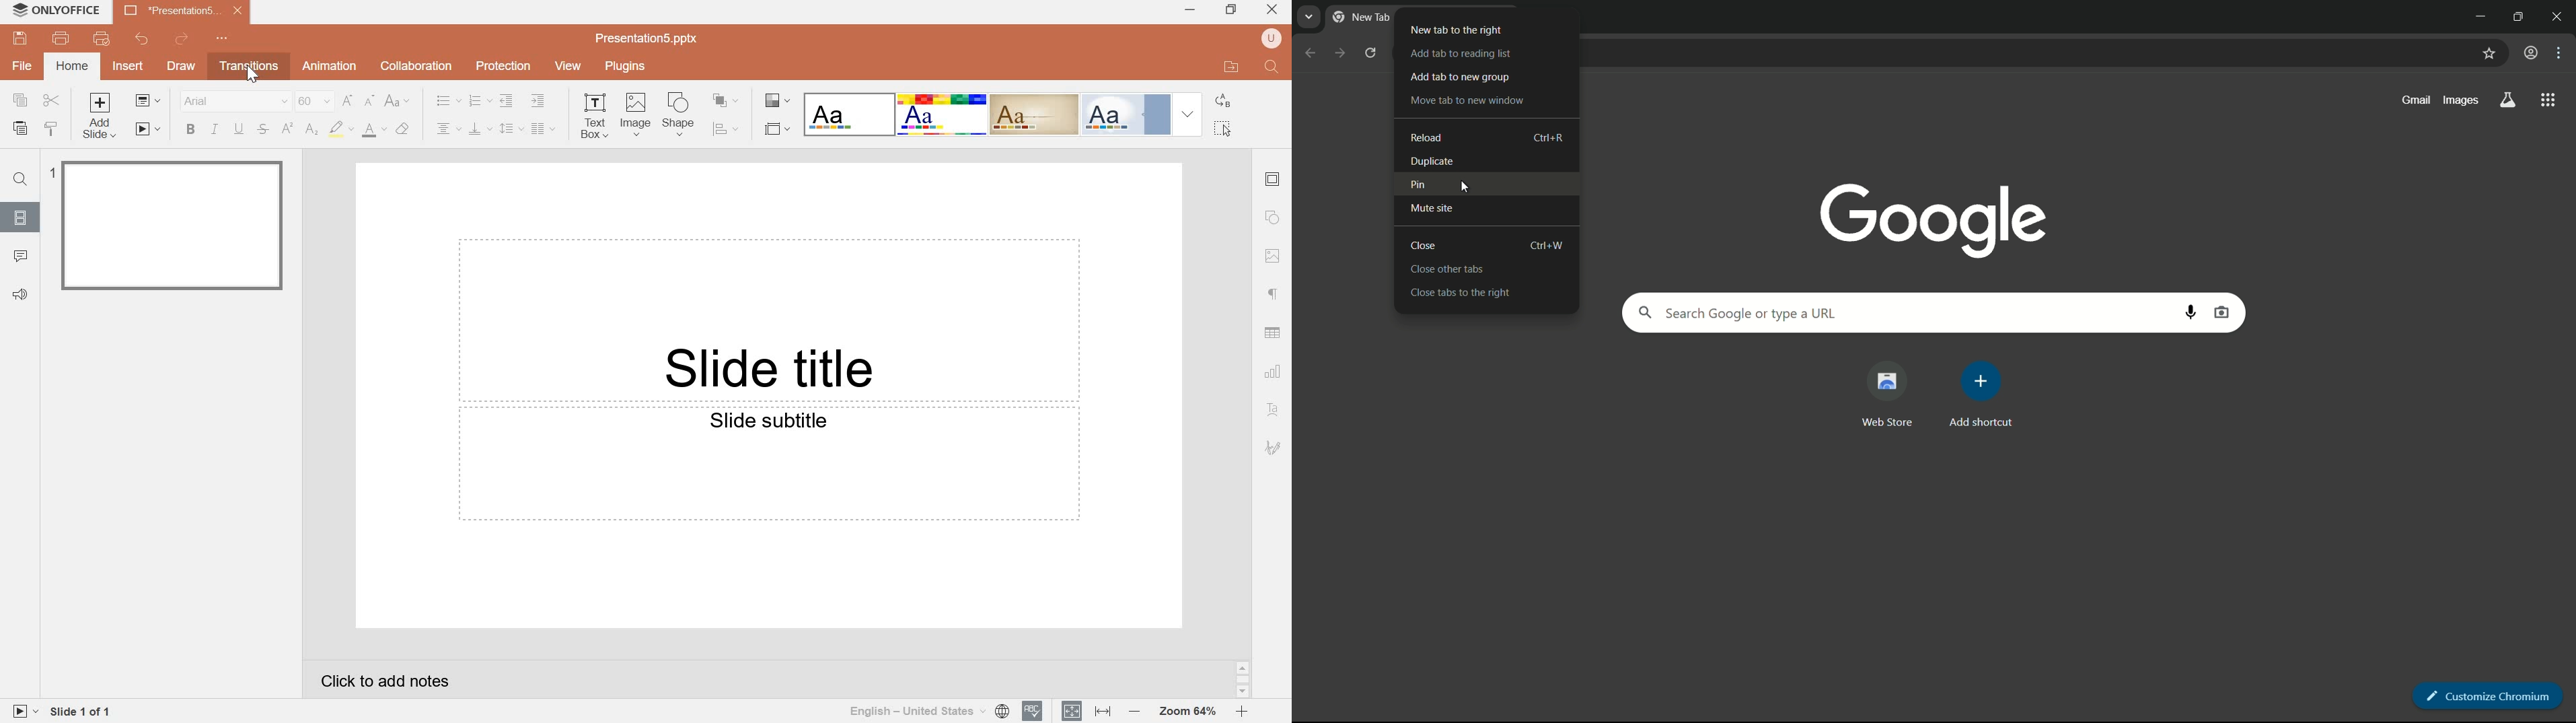 This screenshot has height=728, width=2576. Describe the element at coordinates (19, 39) in the screenshot. I see `Save` at that location.